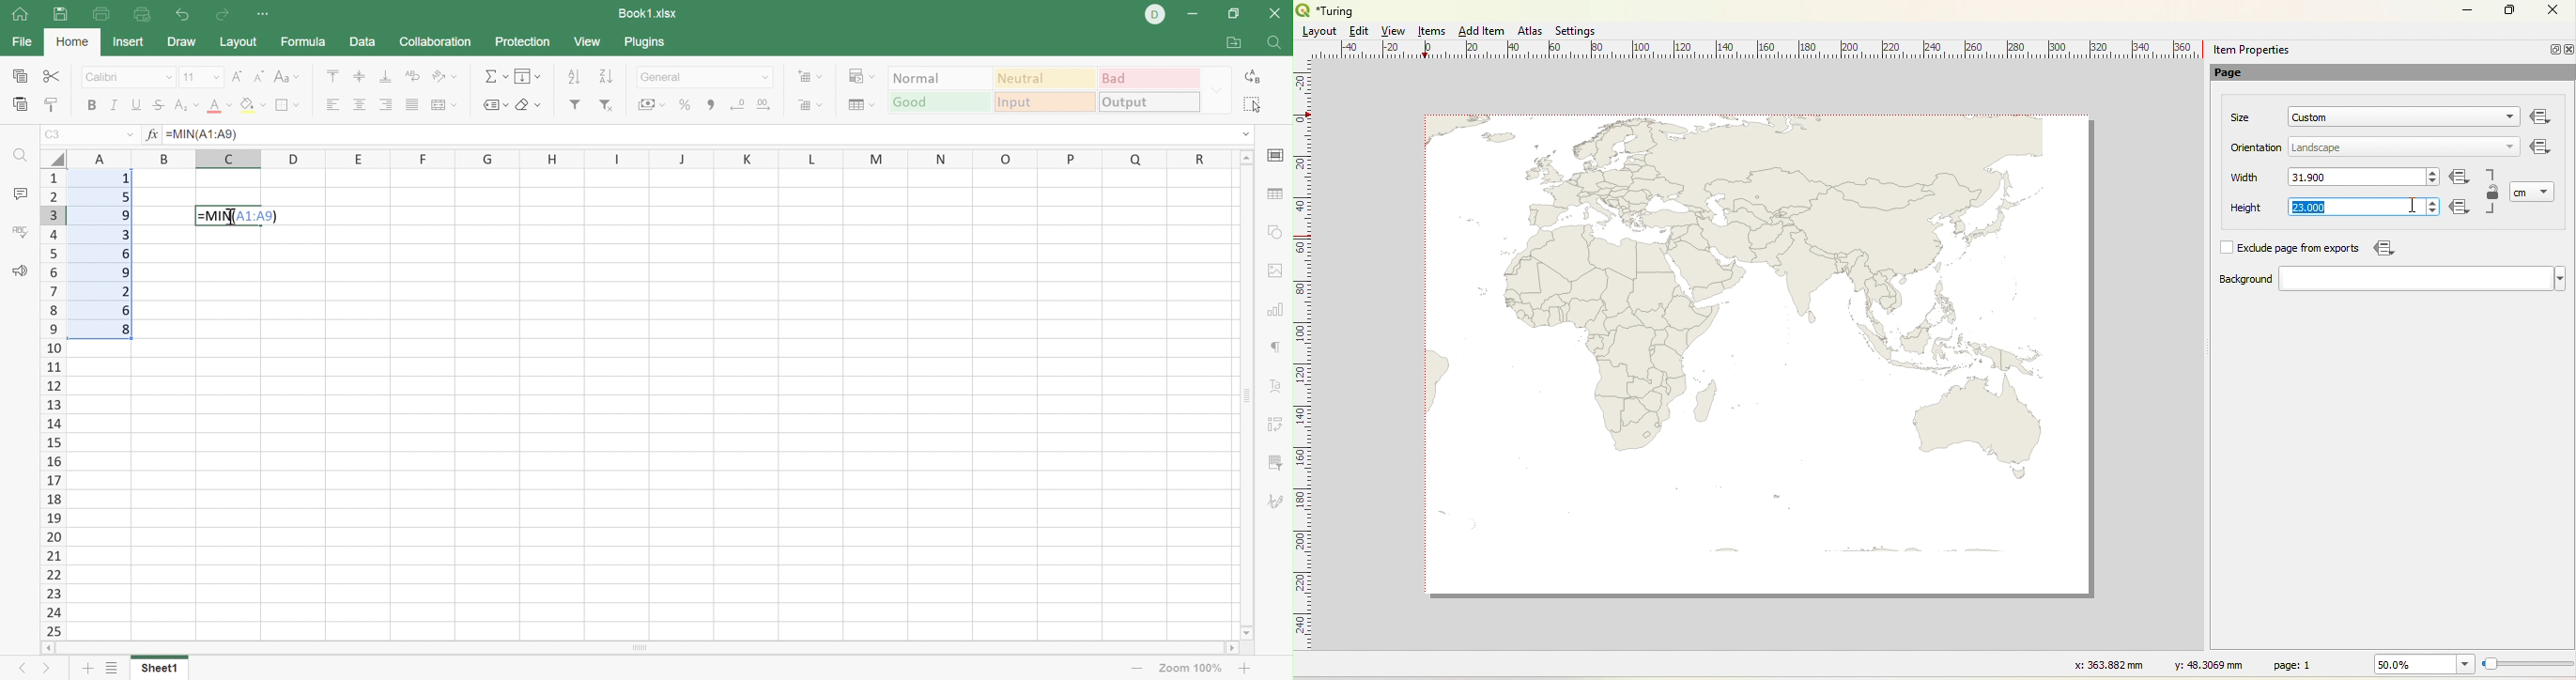 Image resolution: width=2576 pixels, height=700 pixels. Describe the element at coordinates (58, 134) in the screenshot. I see `C3` at that location.